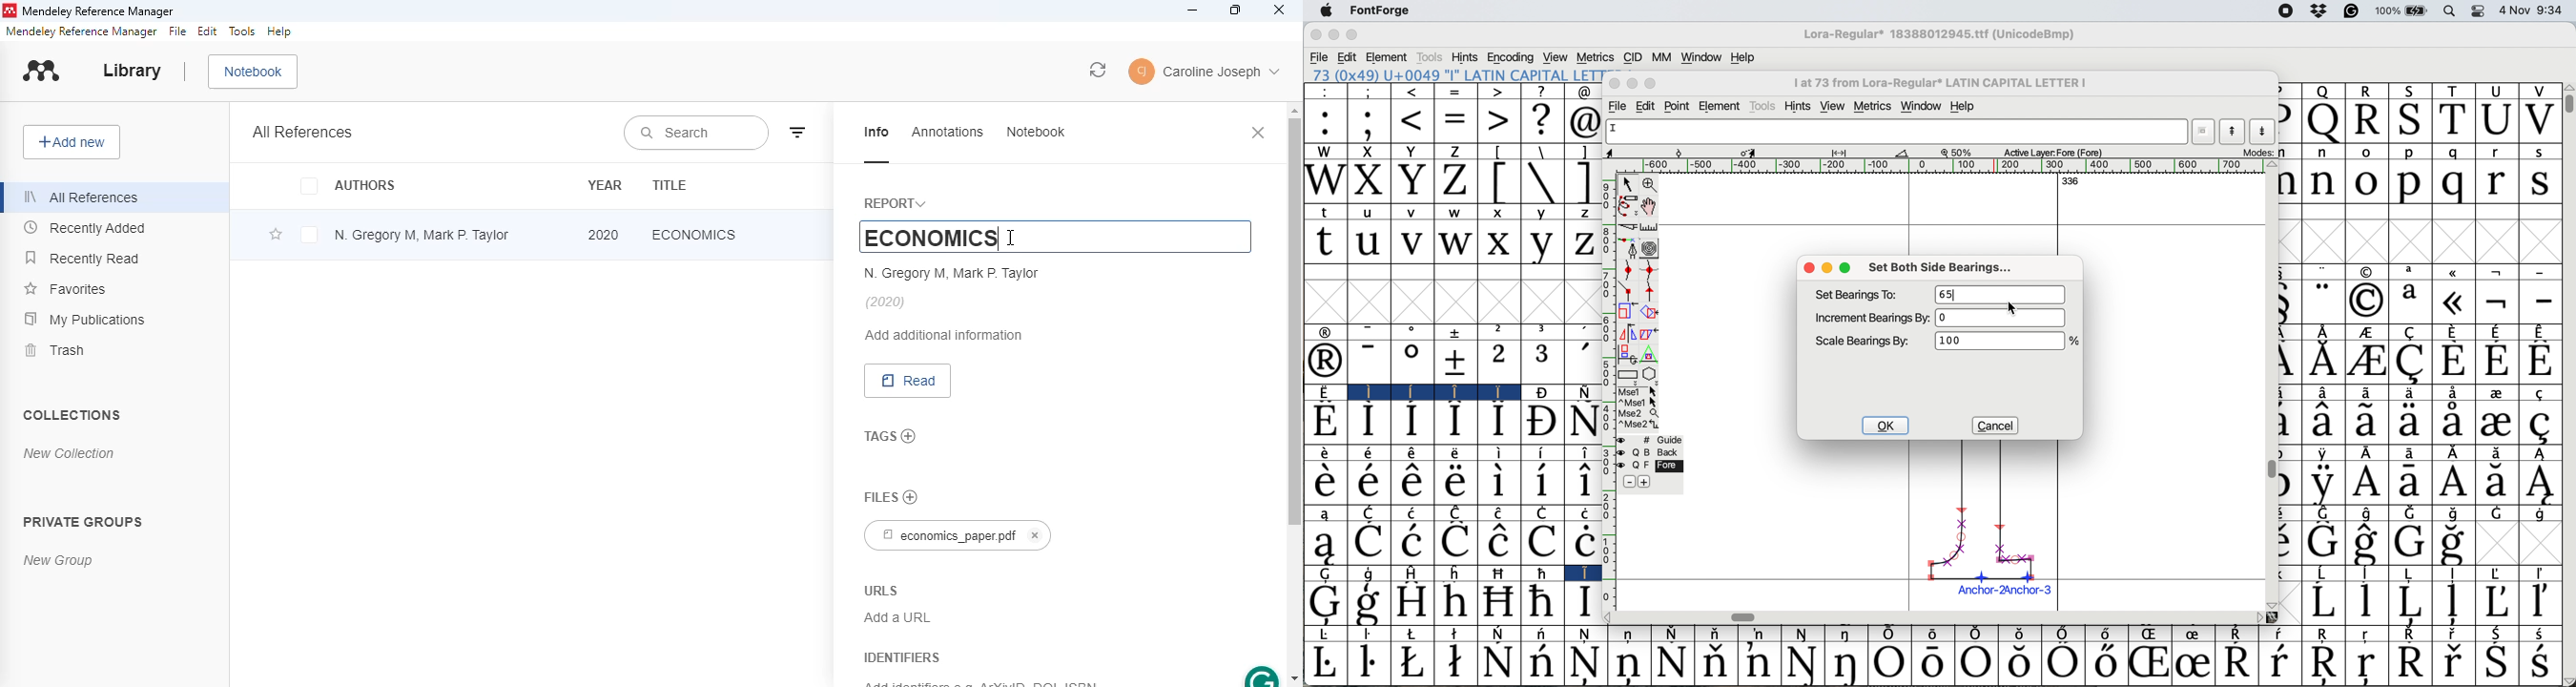 This screenshot has height=700, width=2576. What do you see at coordinates (1370, 454) in the screenshot?
I see `Symbol` at bounding box center [1370, 454].